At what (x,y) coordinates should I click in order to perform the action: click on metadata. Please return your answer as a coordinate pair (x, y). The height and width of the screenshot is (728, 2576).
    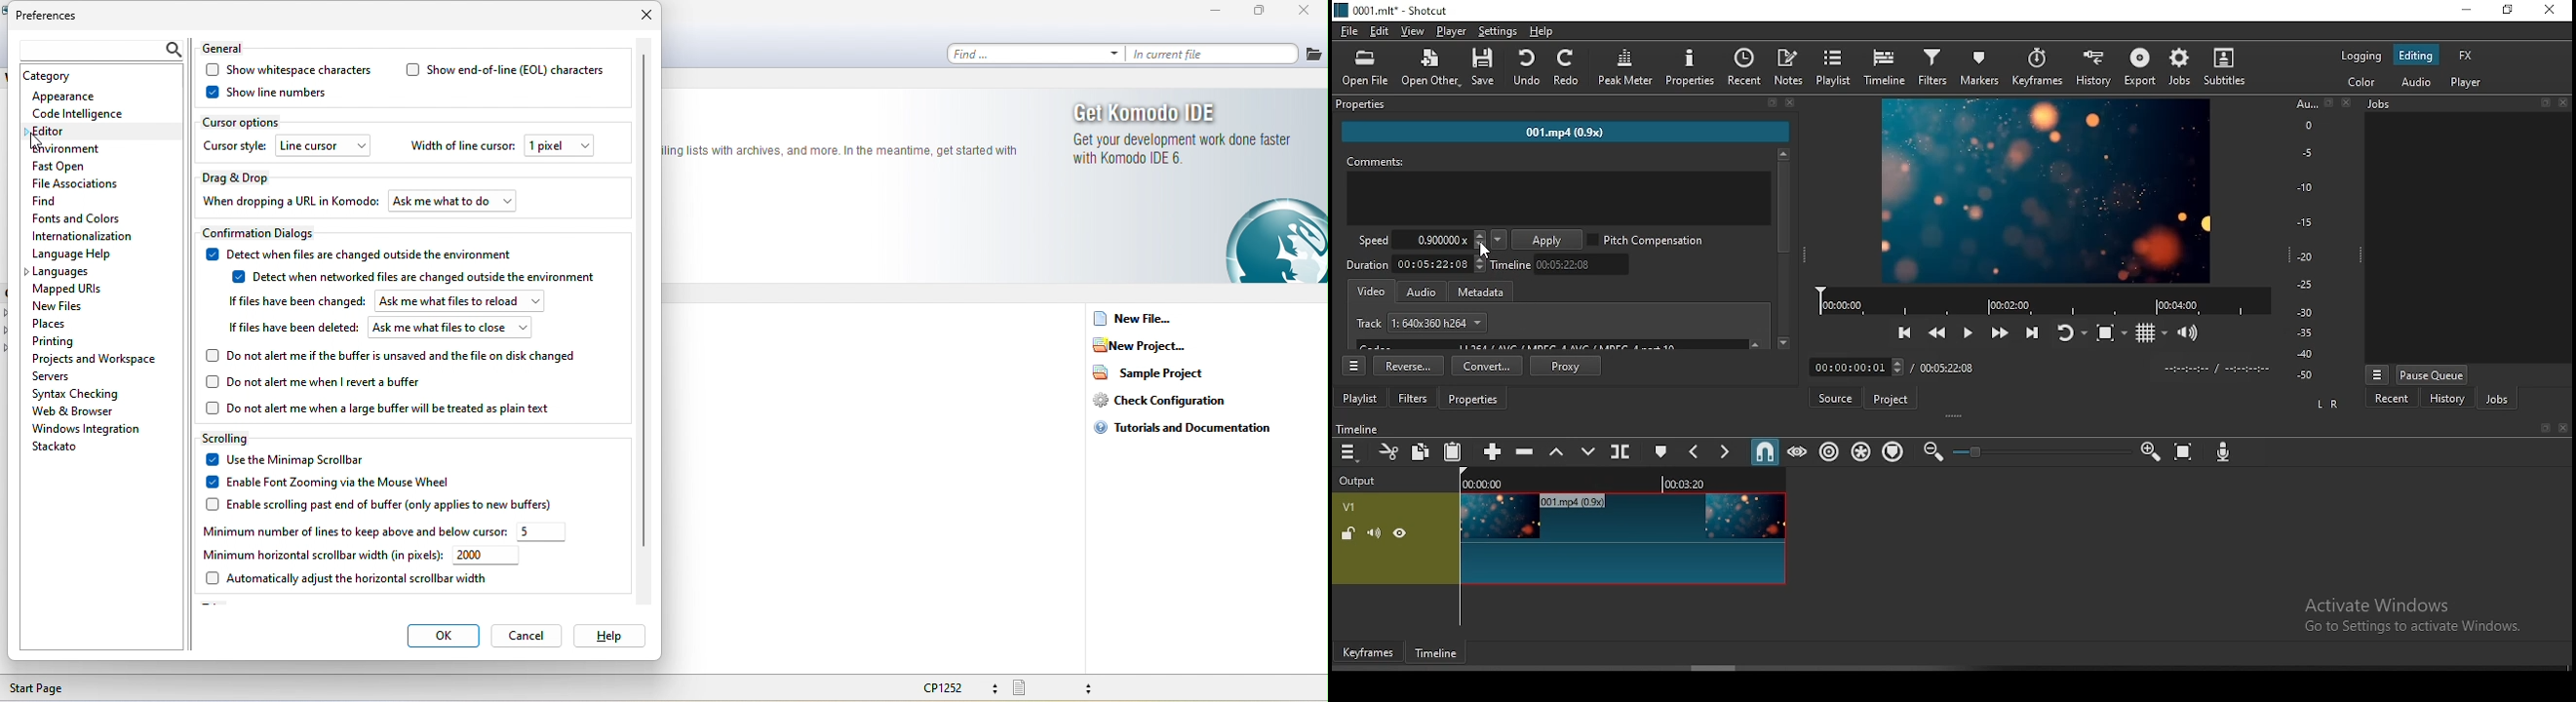
    Looking at the image, I should click on (1486, 291).